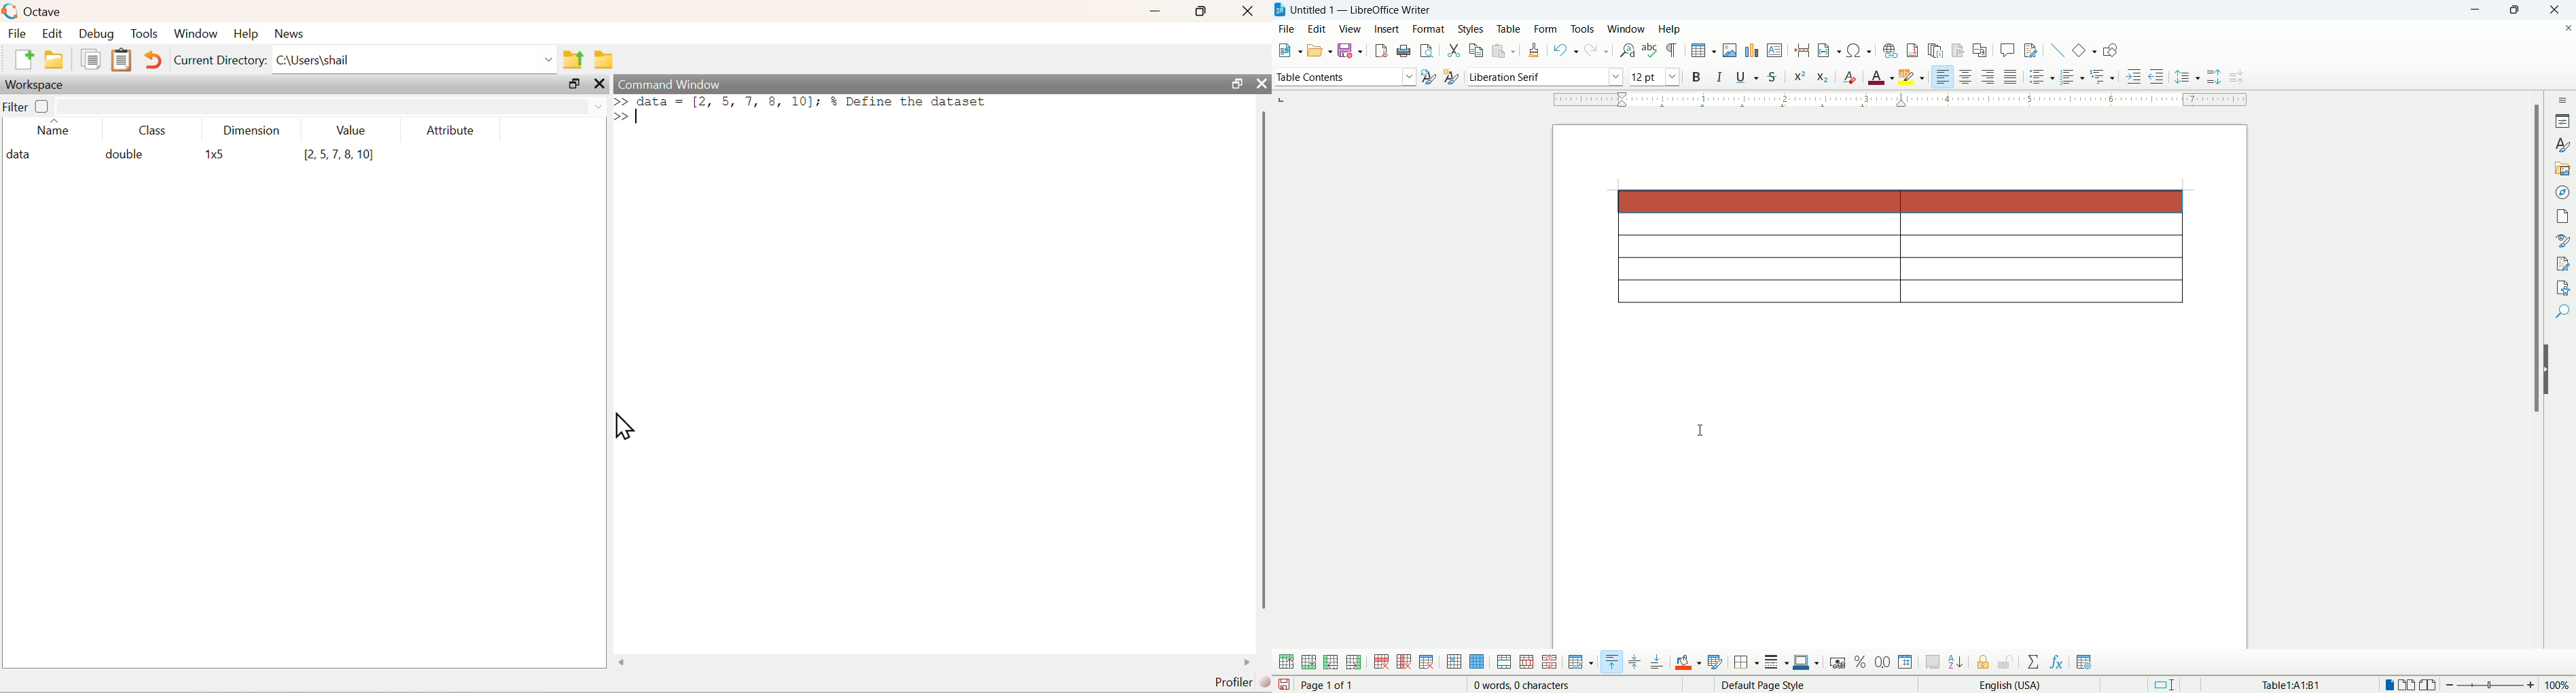 Image resolution: width=2576 pixels, height=700 pixels. Describe the element at coordinates (352, 130) in the screenshot. I see `Value` at that location.